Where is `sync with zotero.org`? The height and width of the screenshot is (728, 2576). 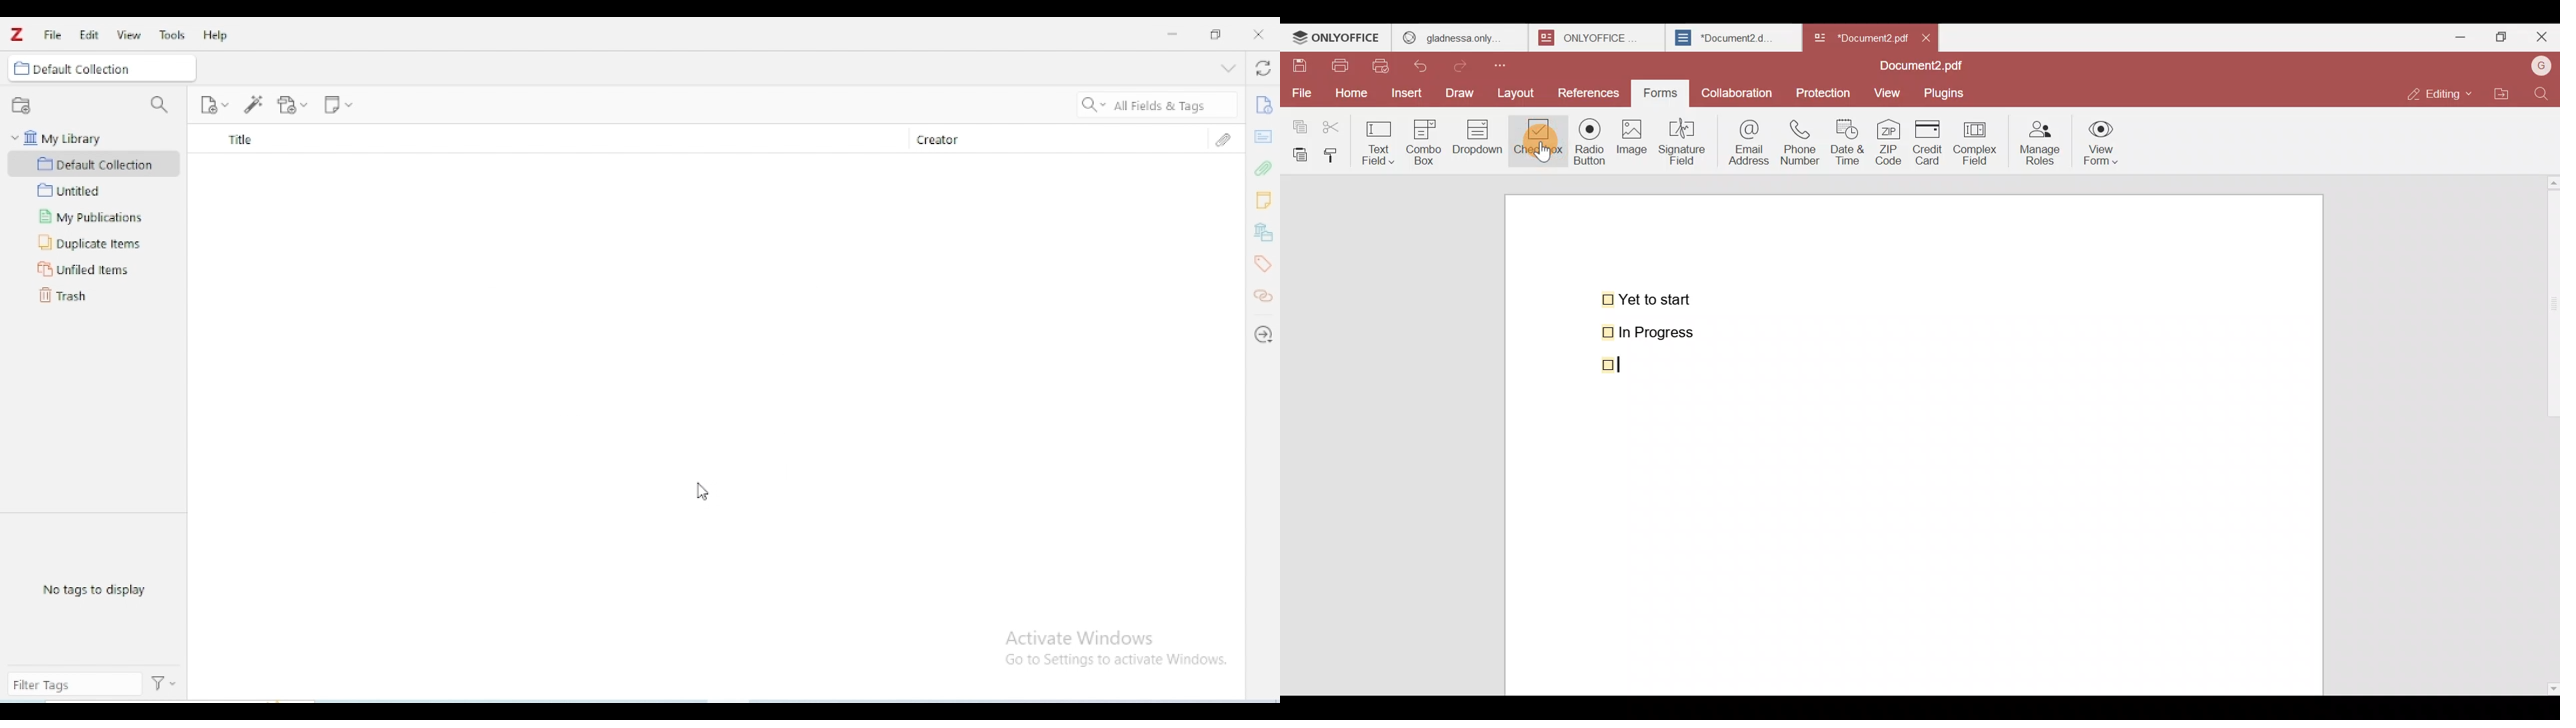 sync with zotero.org is located at coordinates (1263, 69).